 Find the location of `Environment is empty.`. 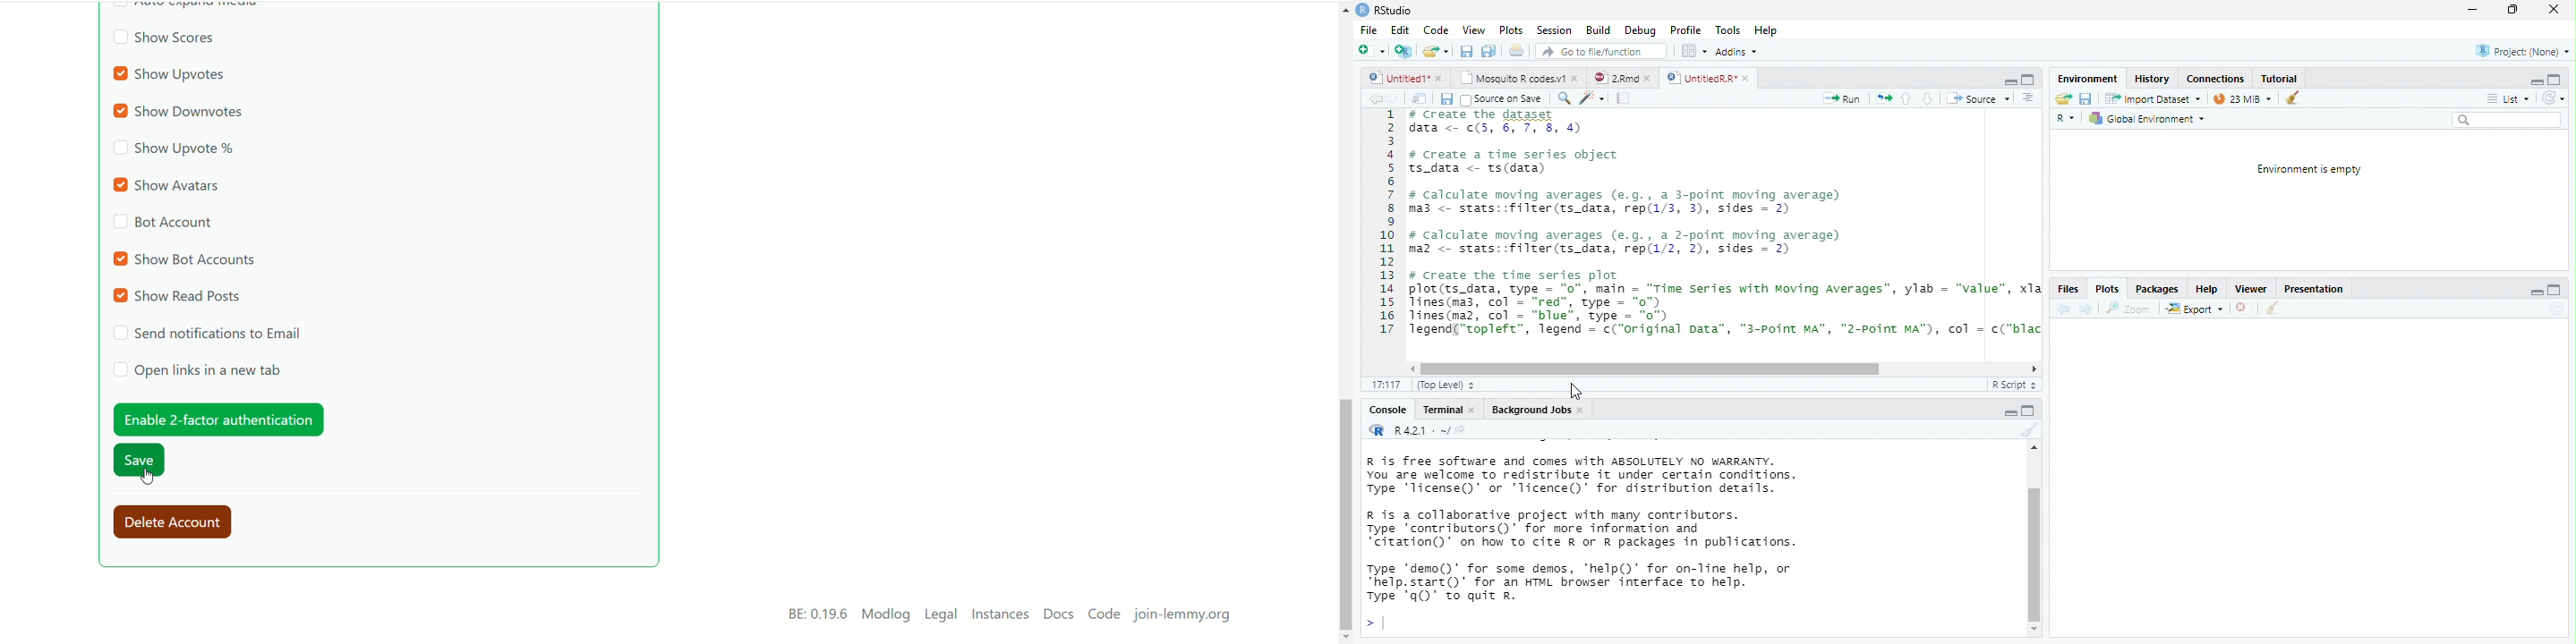

Environment is empty. is located at coordinates (2308, 170).